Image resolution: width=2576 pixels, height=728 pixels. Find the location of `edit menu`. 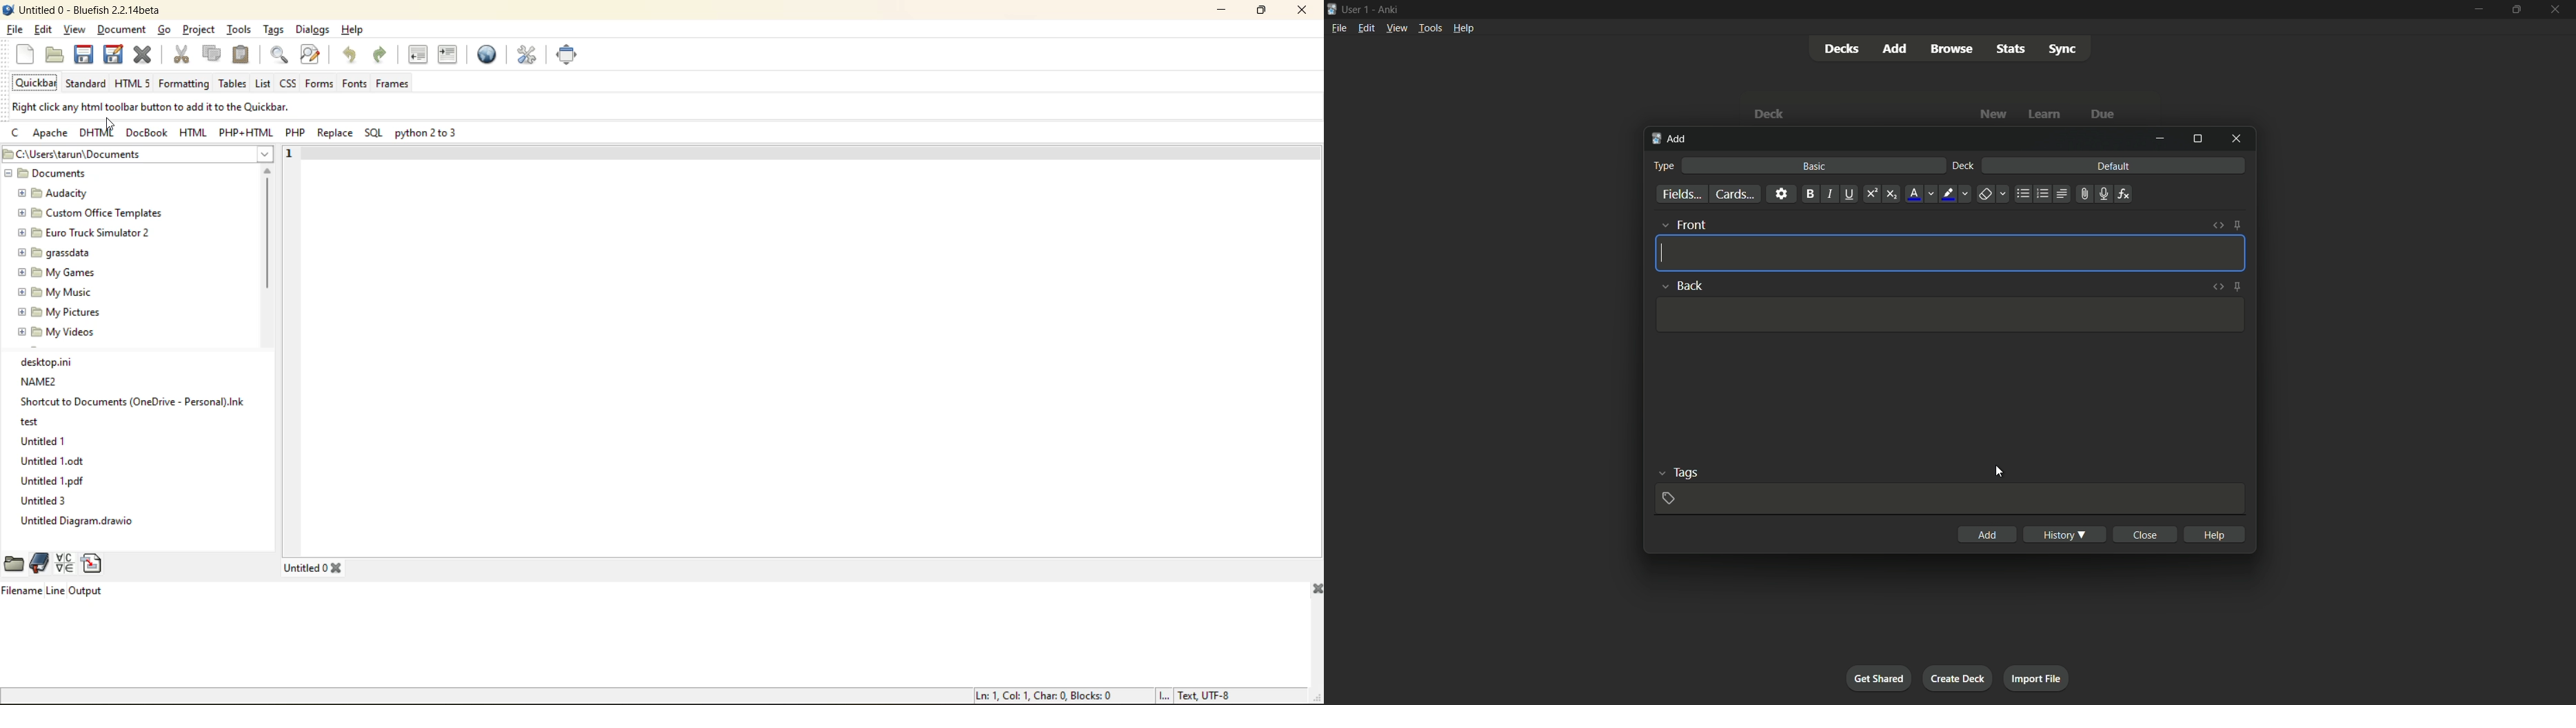

edit menu is located at coordinates (1366, 28).